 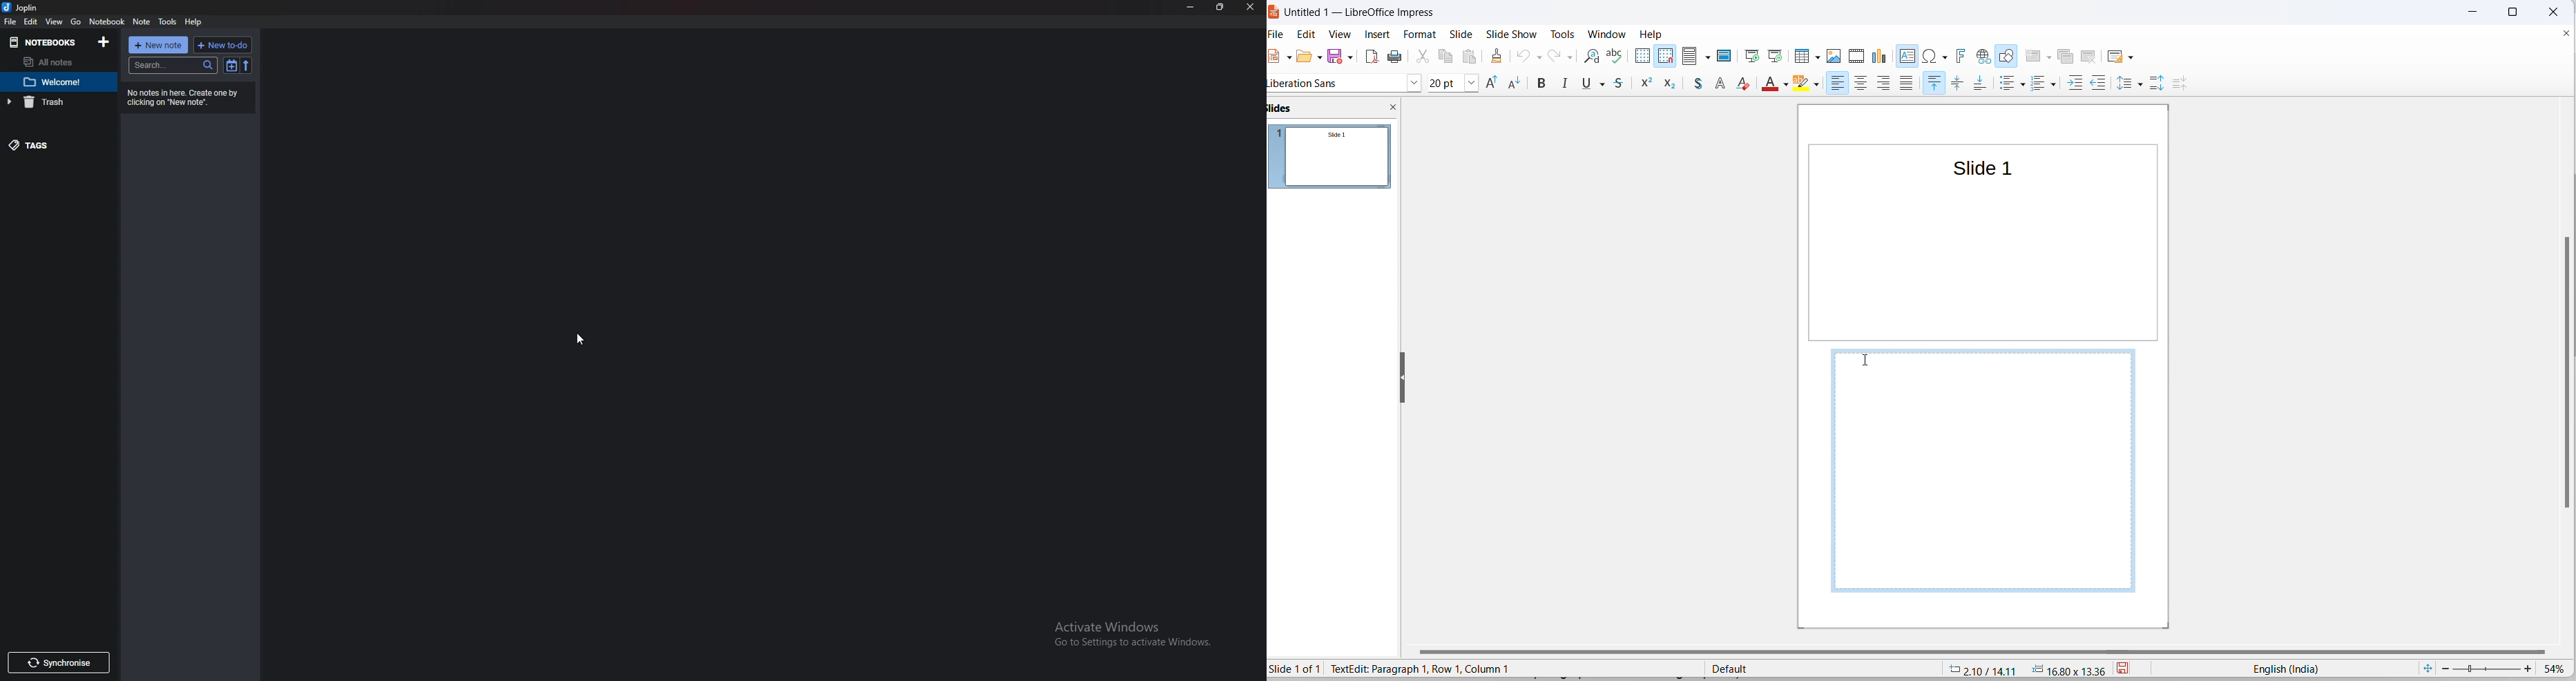 What do you see at coordinates (1498, 56) in the screenshot?
I see `clone formatting` at bounding box center [1498, 56].